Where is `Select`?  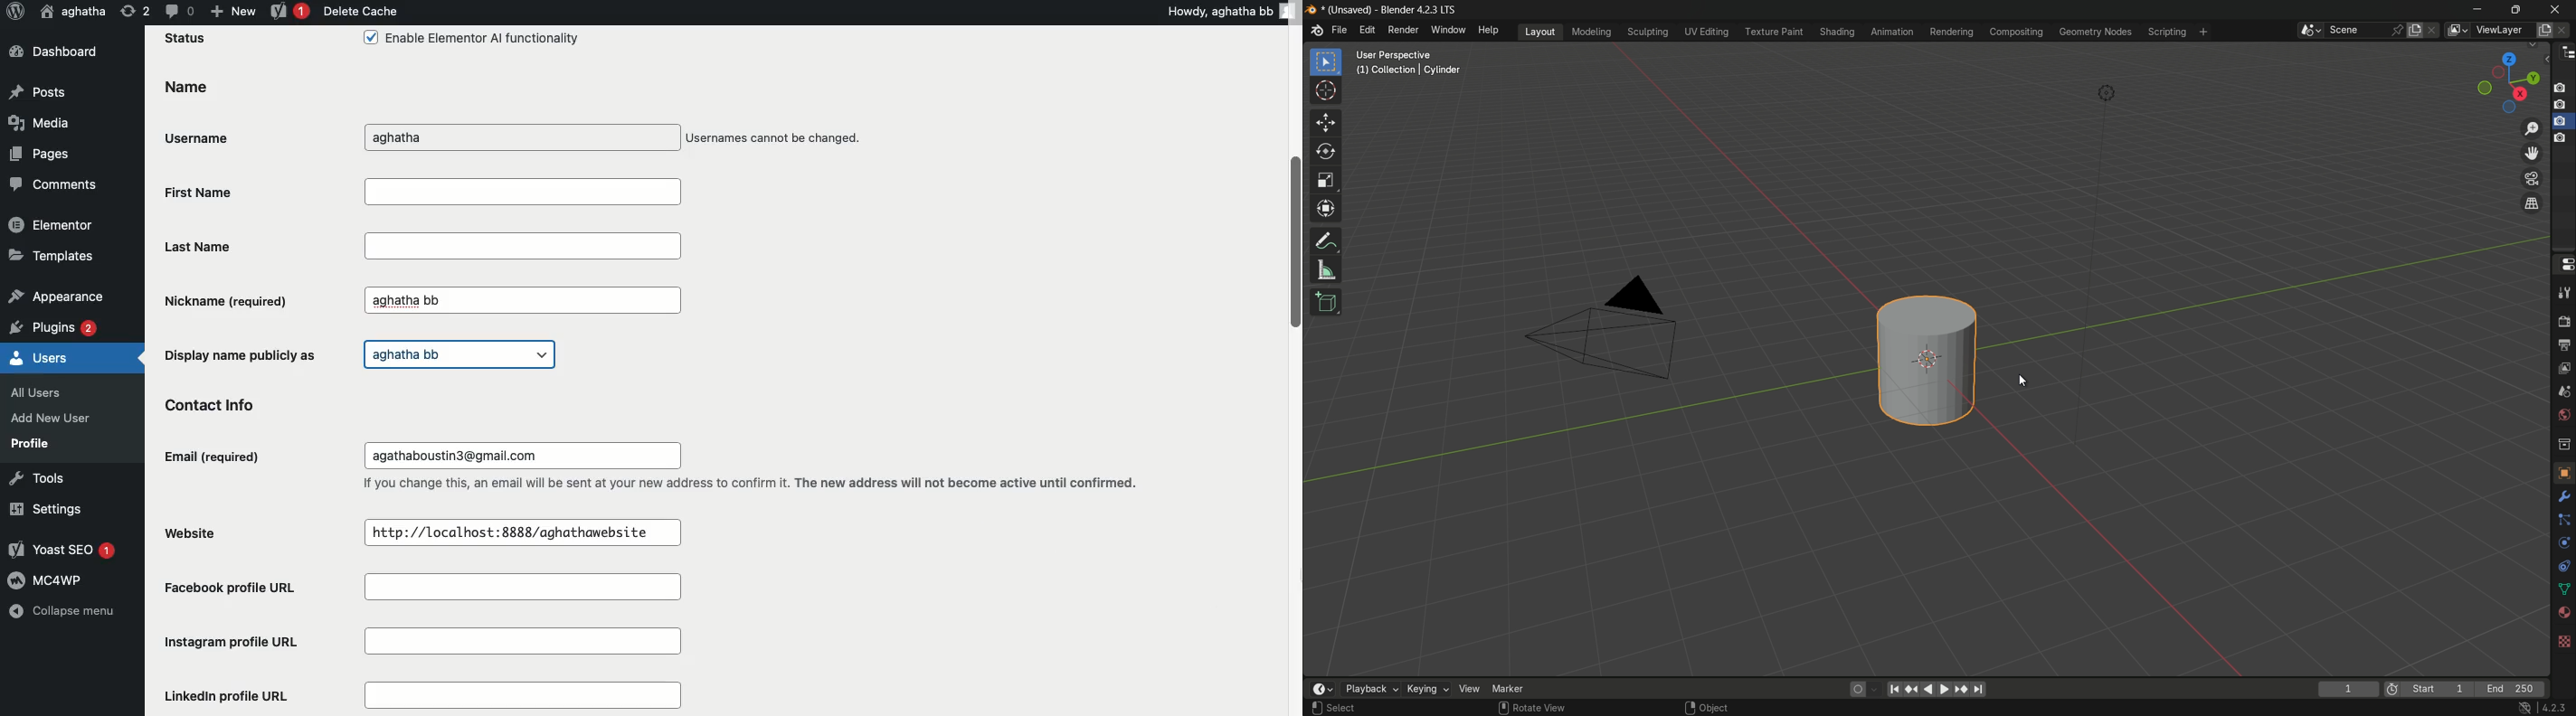 Select is located at coordinates (1344, 709).